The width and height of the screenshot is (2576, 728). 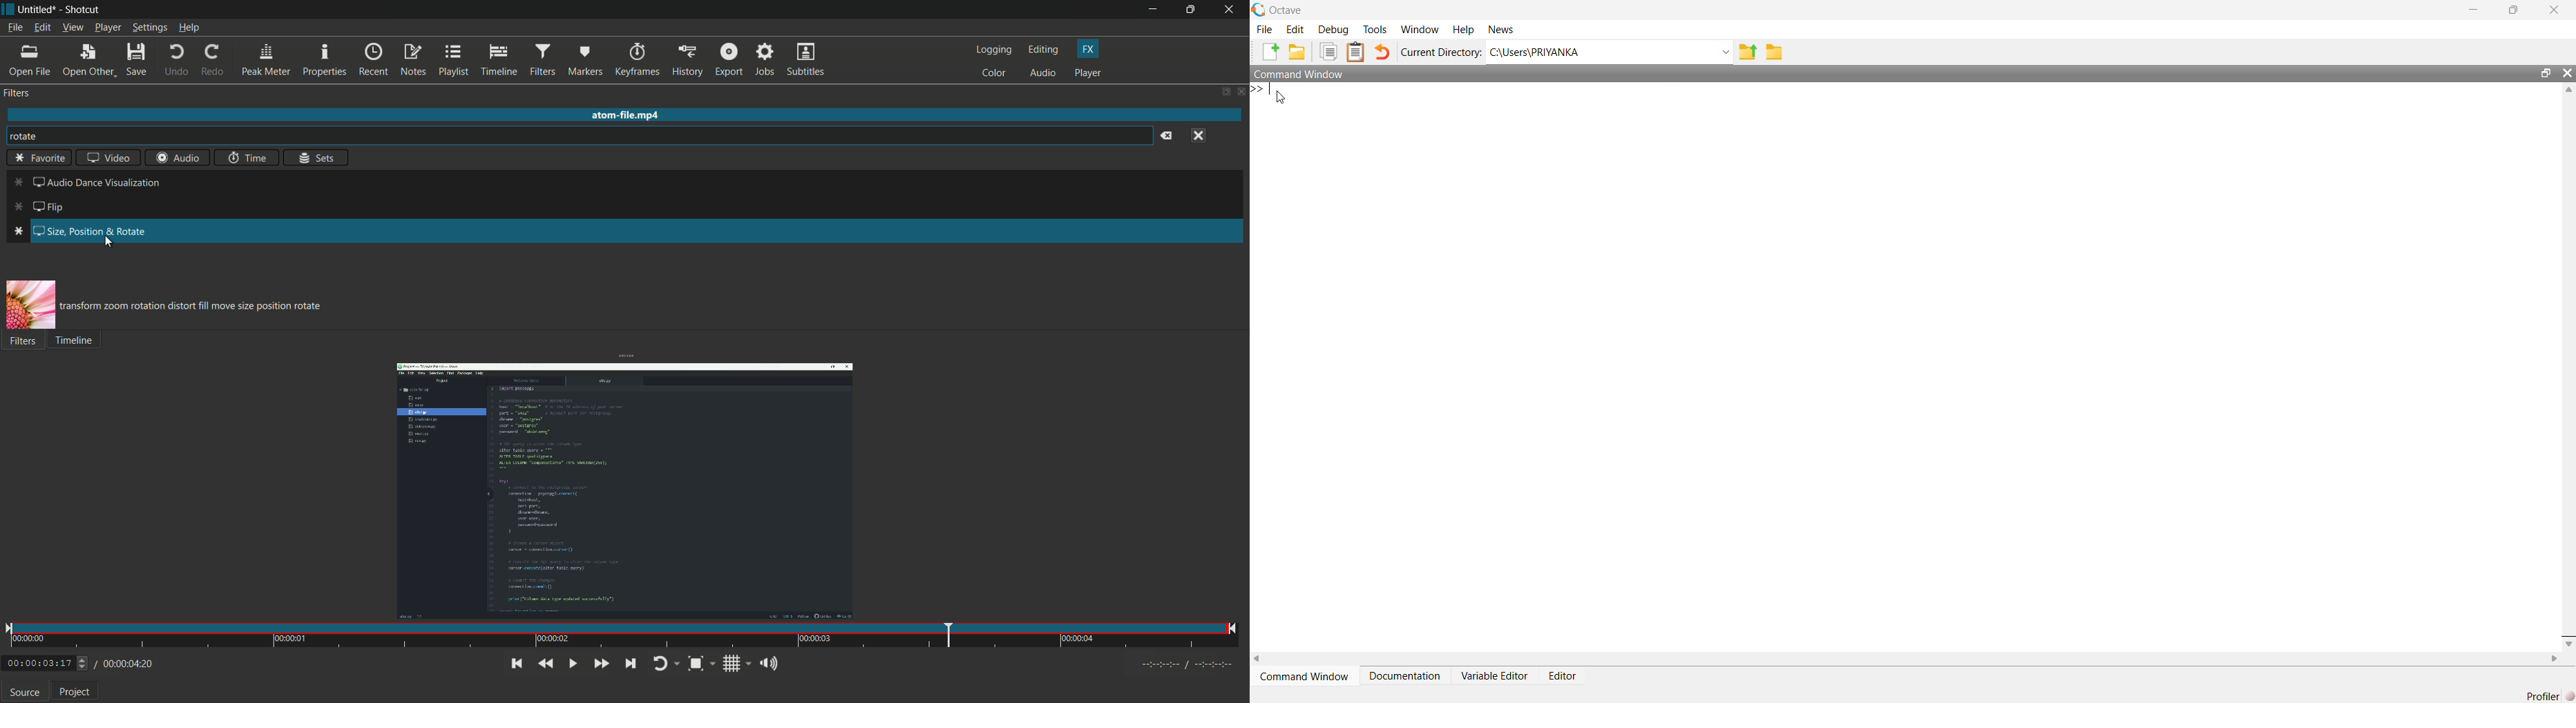 What do you see at coordinates (1270, 88) in the screenshot?
I see `typing indicator` at bounding box center [1270, 88].